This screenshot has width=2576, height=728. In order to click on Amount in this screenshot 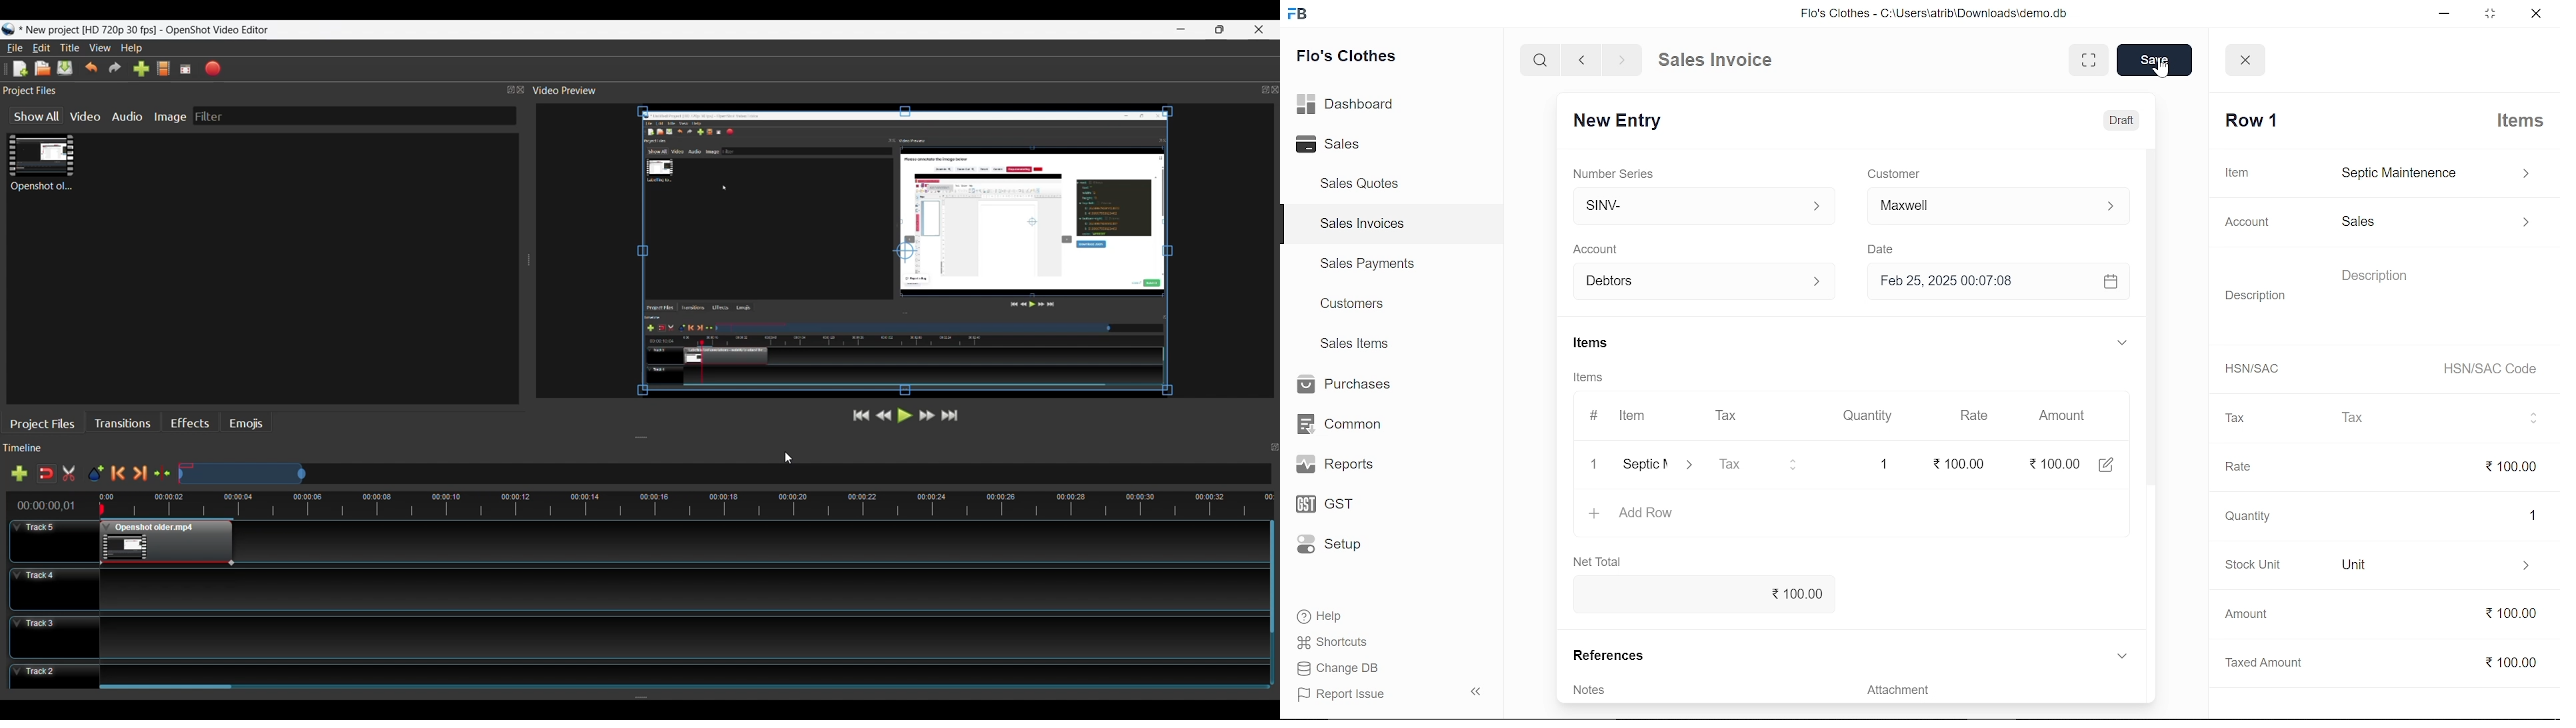, I will do `click(2062, 417)`.